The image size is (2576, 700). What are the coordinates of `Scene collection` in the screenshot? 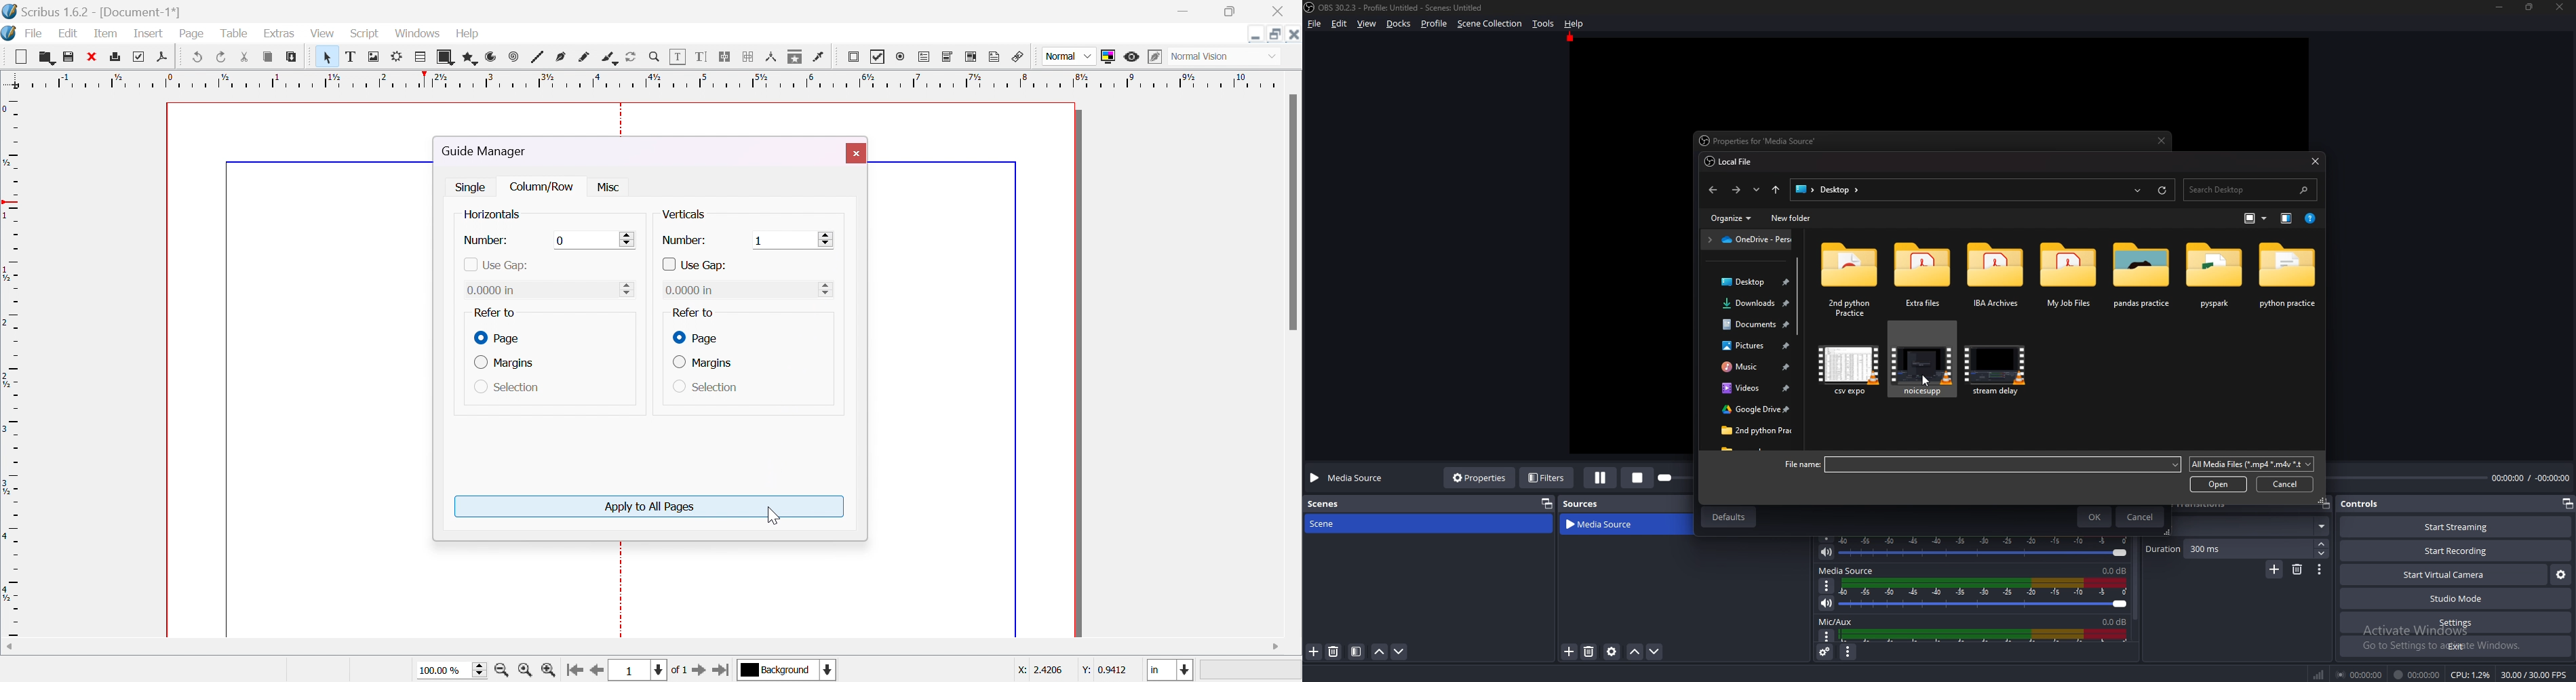 It's located at (1490, 23).